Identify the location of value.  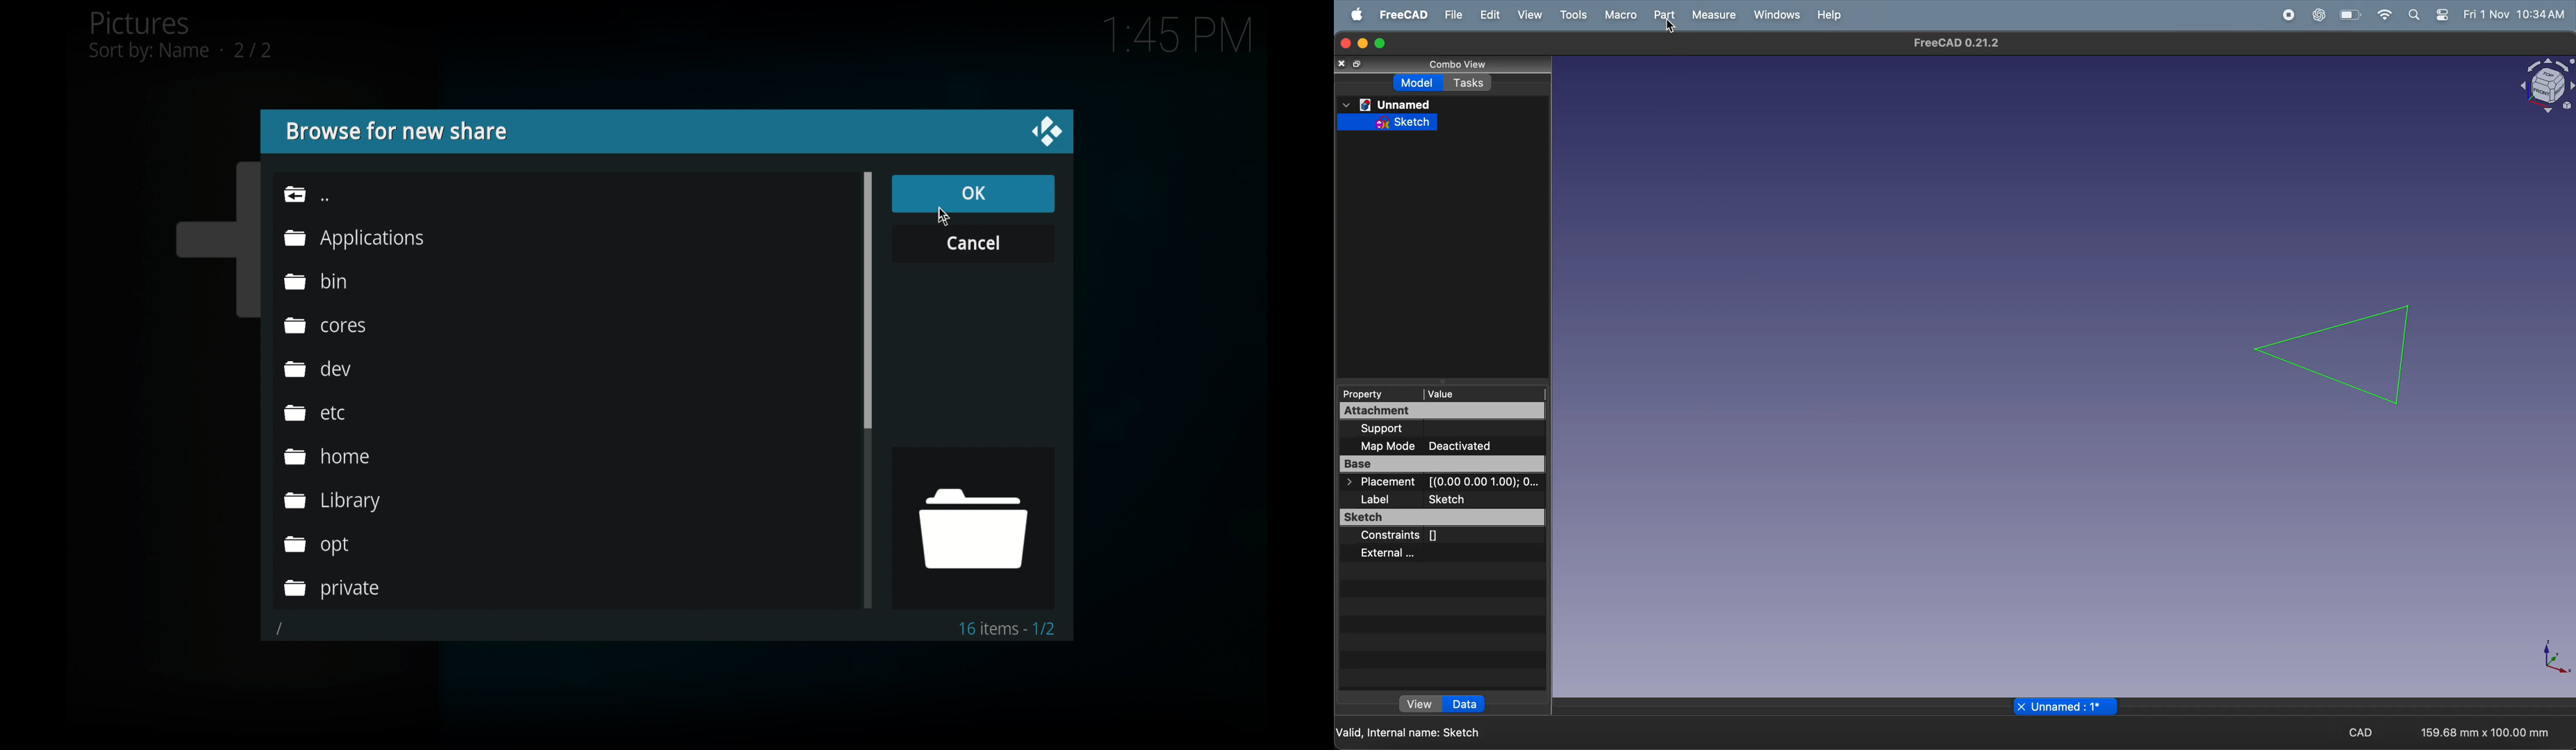
(1460, 393).